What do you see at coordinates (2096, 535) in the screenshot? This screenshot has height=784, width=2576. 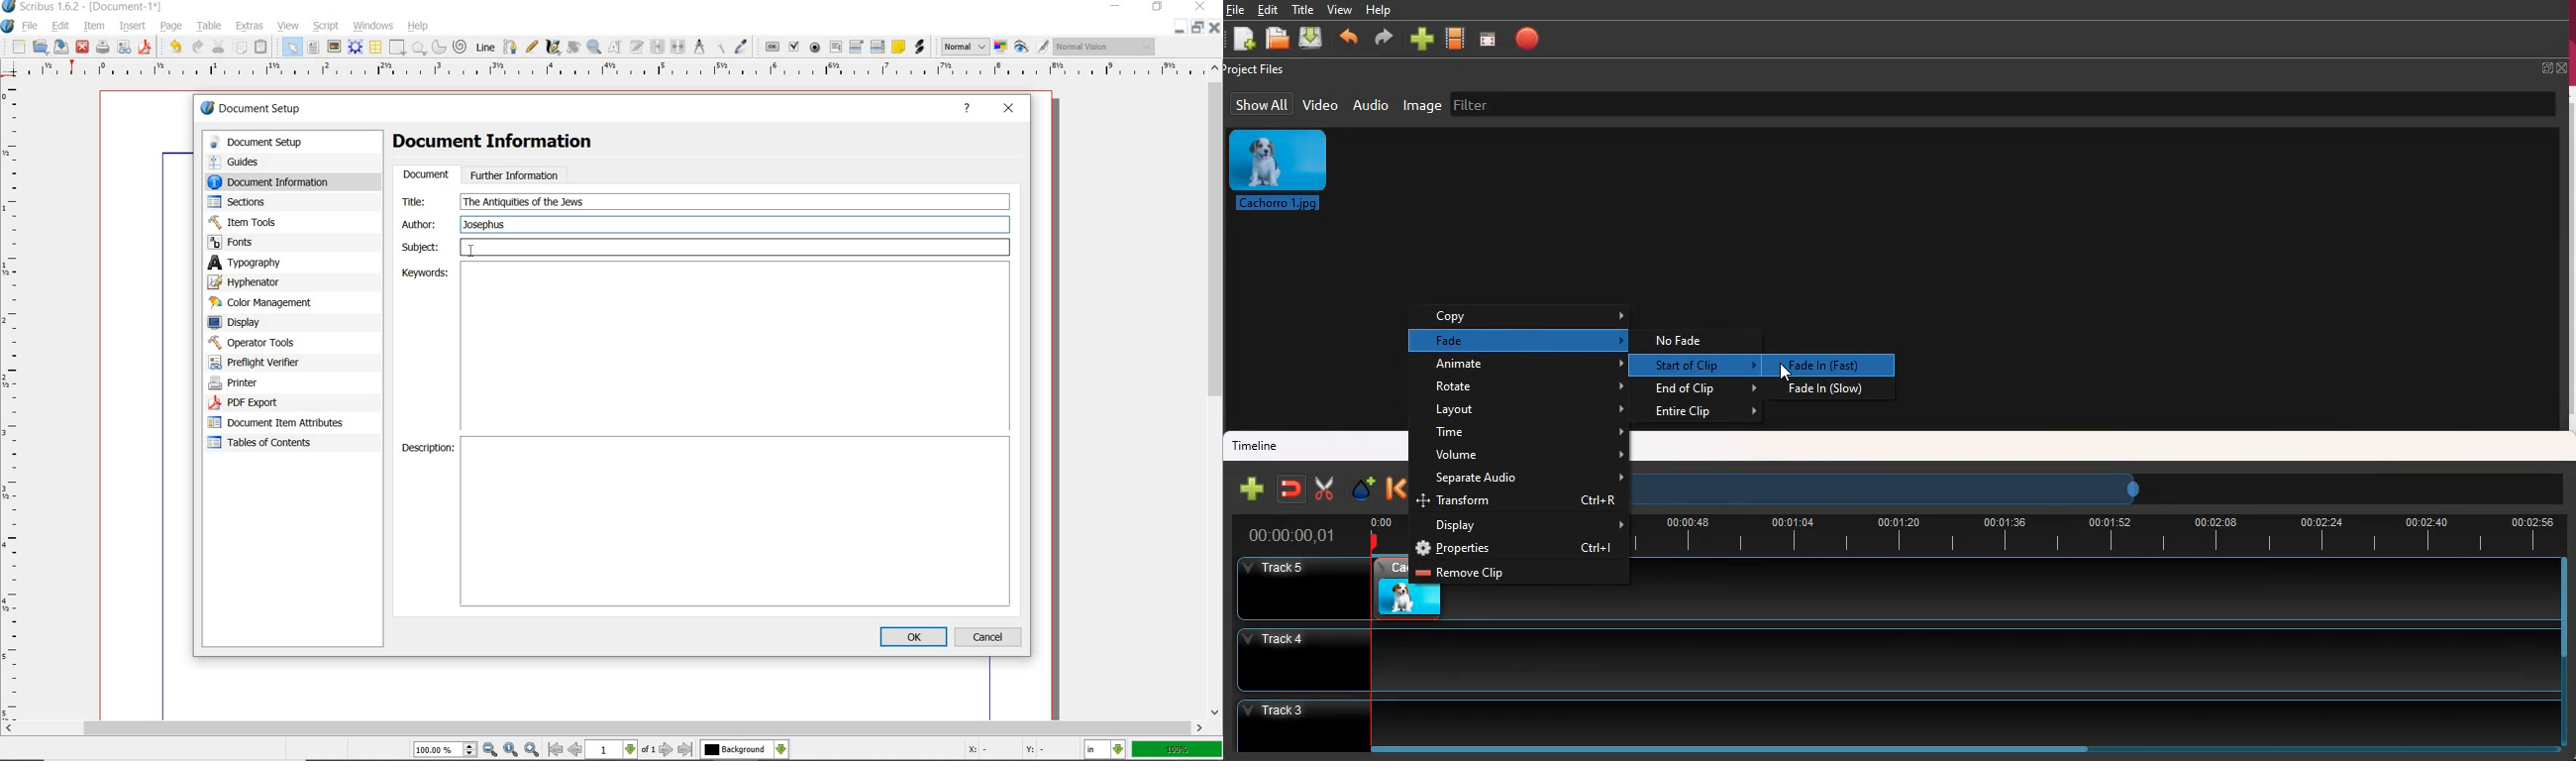 I see `time` at bounding box center [2096, 535].